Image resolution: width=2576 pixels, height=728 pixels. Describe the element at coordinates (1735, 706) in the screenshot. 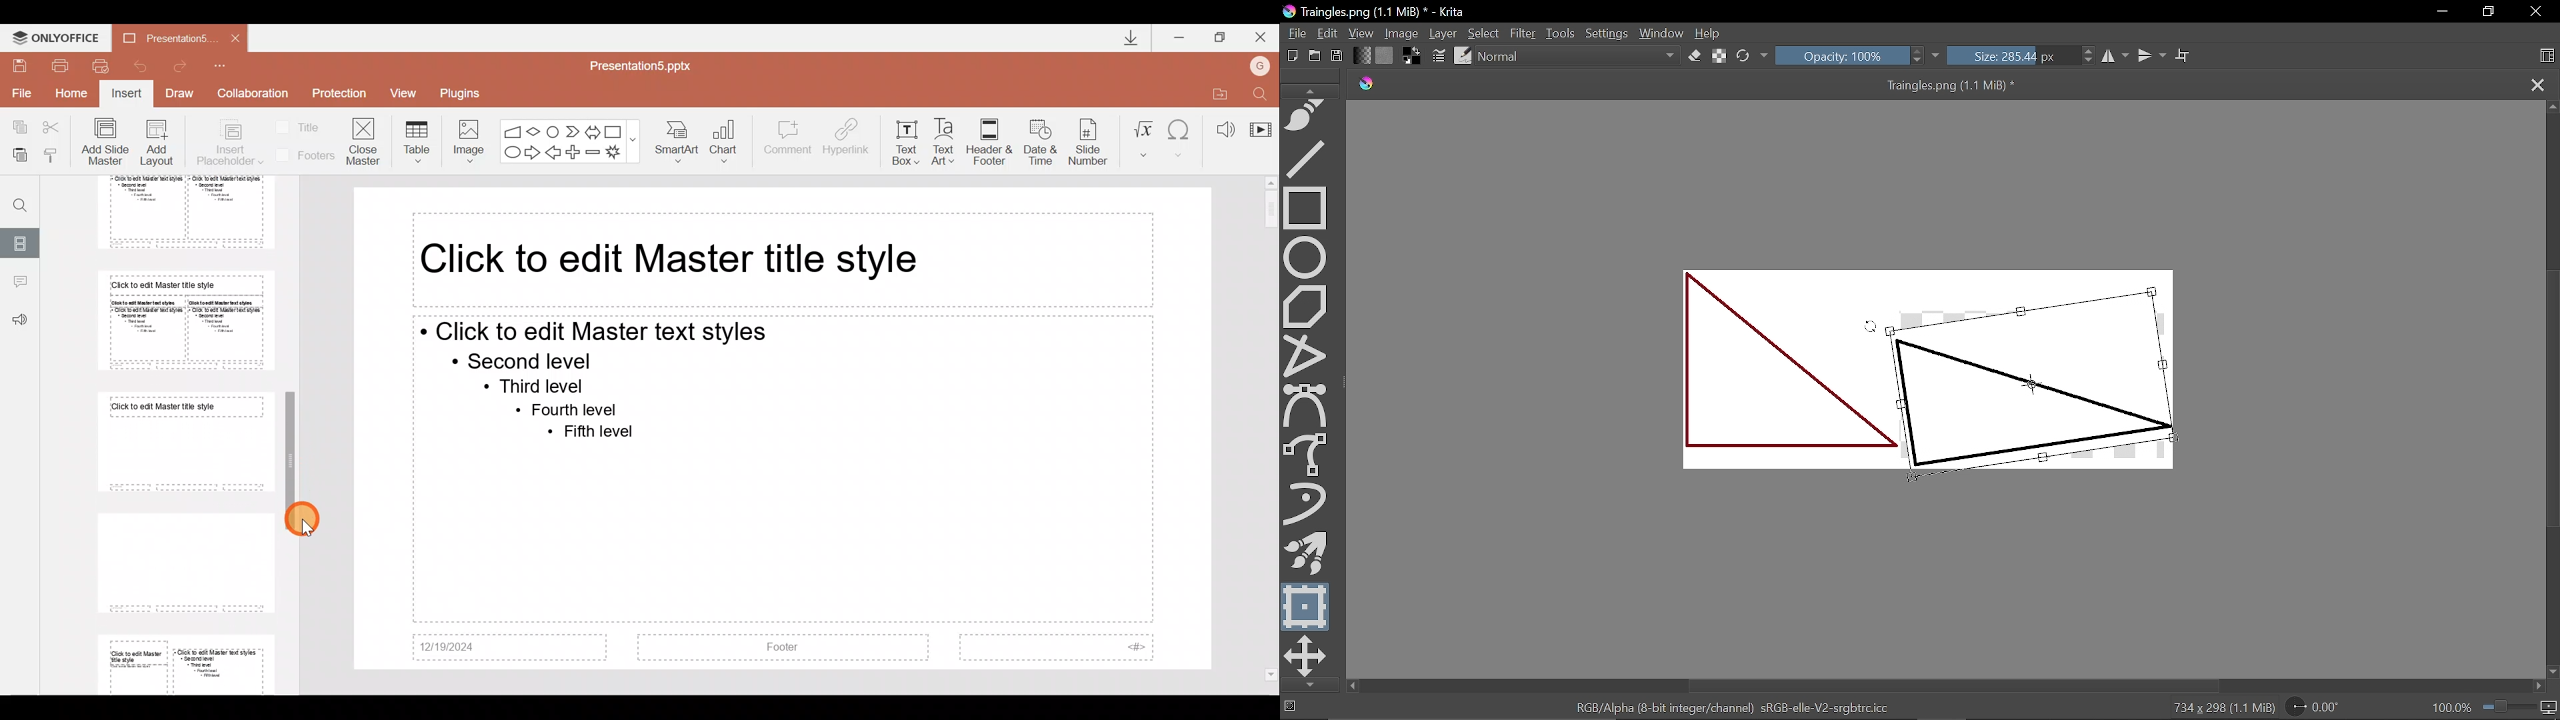

I see `RGB/Alpha (8-bit integer/channel) sRGB-elle-V2-srgbtrc.icc` at that location.